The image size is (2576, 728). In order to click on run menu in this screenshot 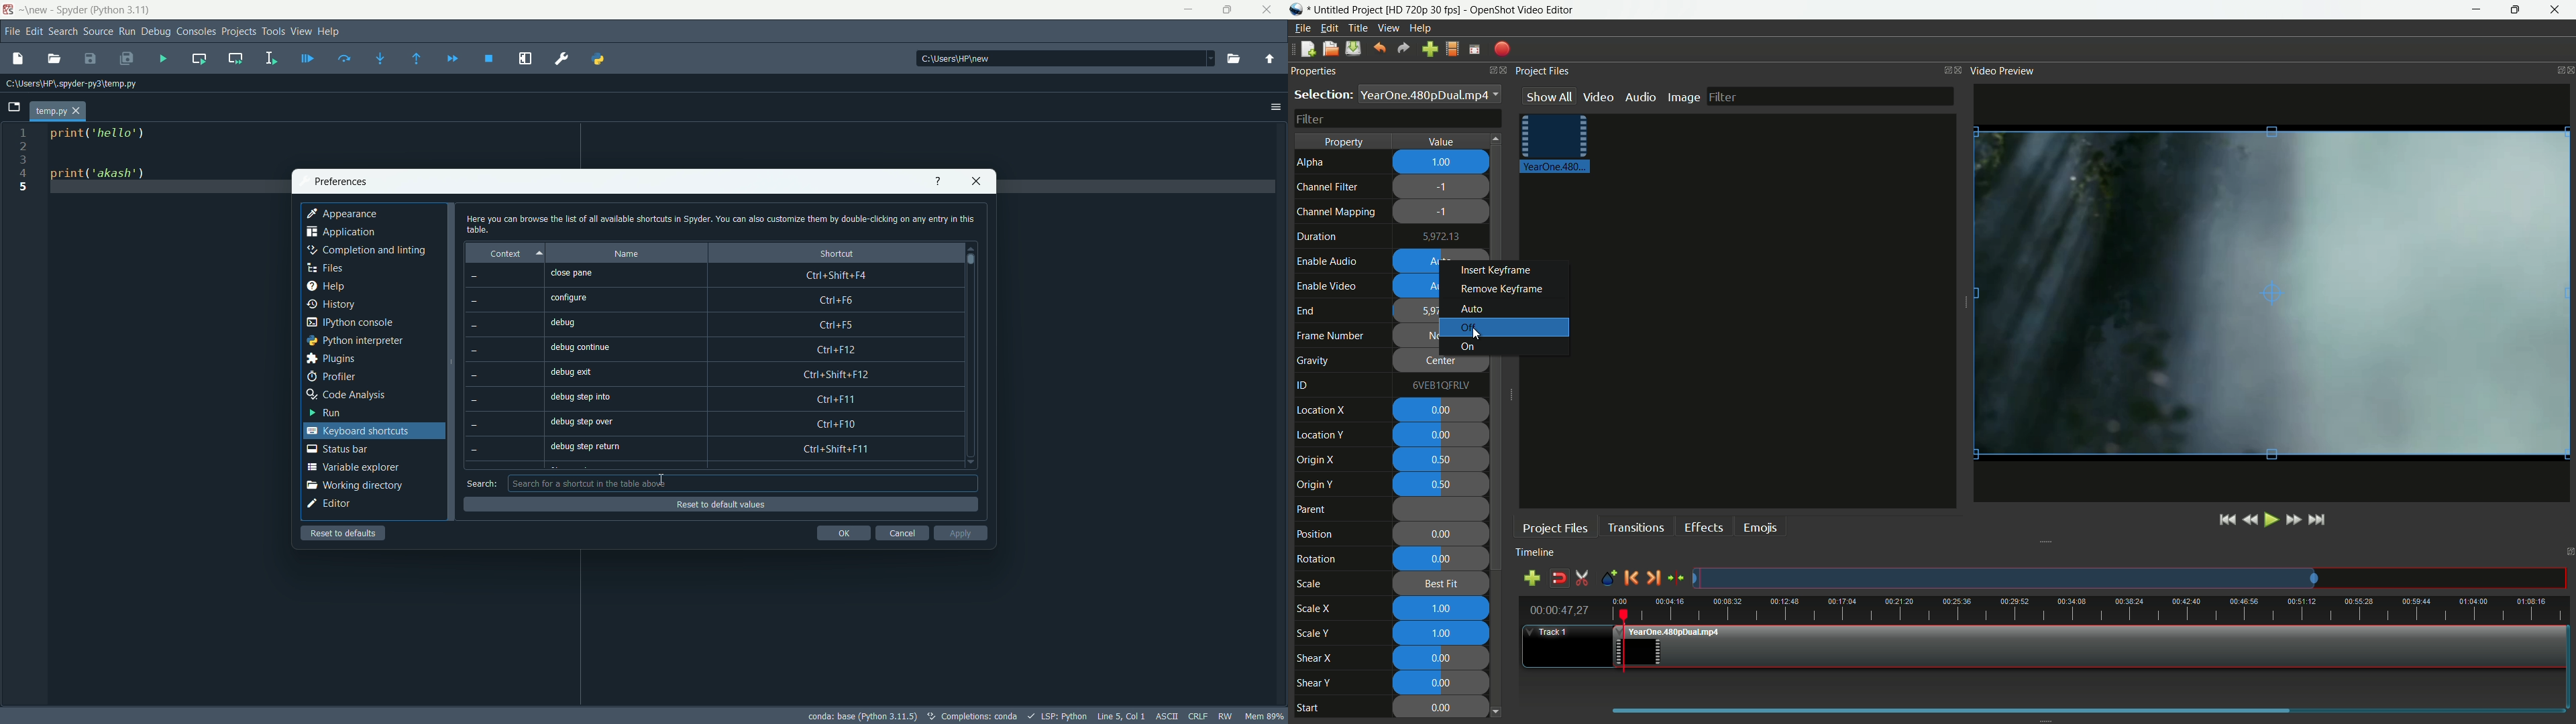, I will do `click(126, 32)`.